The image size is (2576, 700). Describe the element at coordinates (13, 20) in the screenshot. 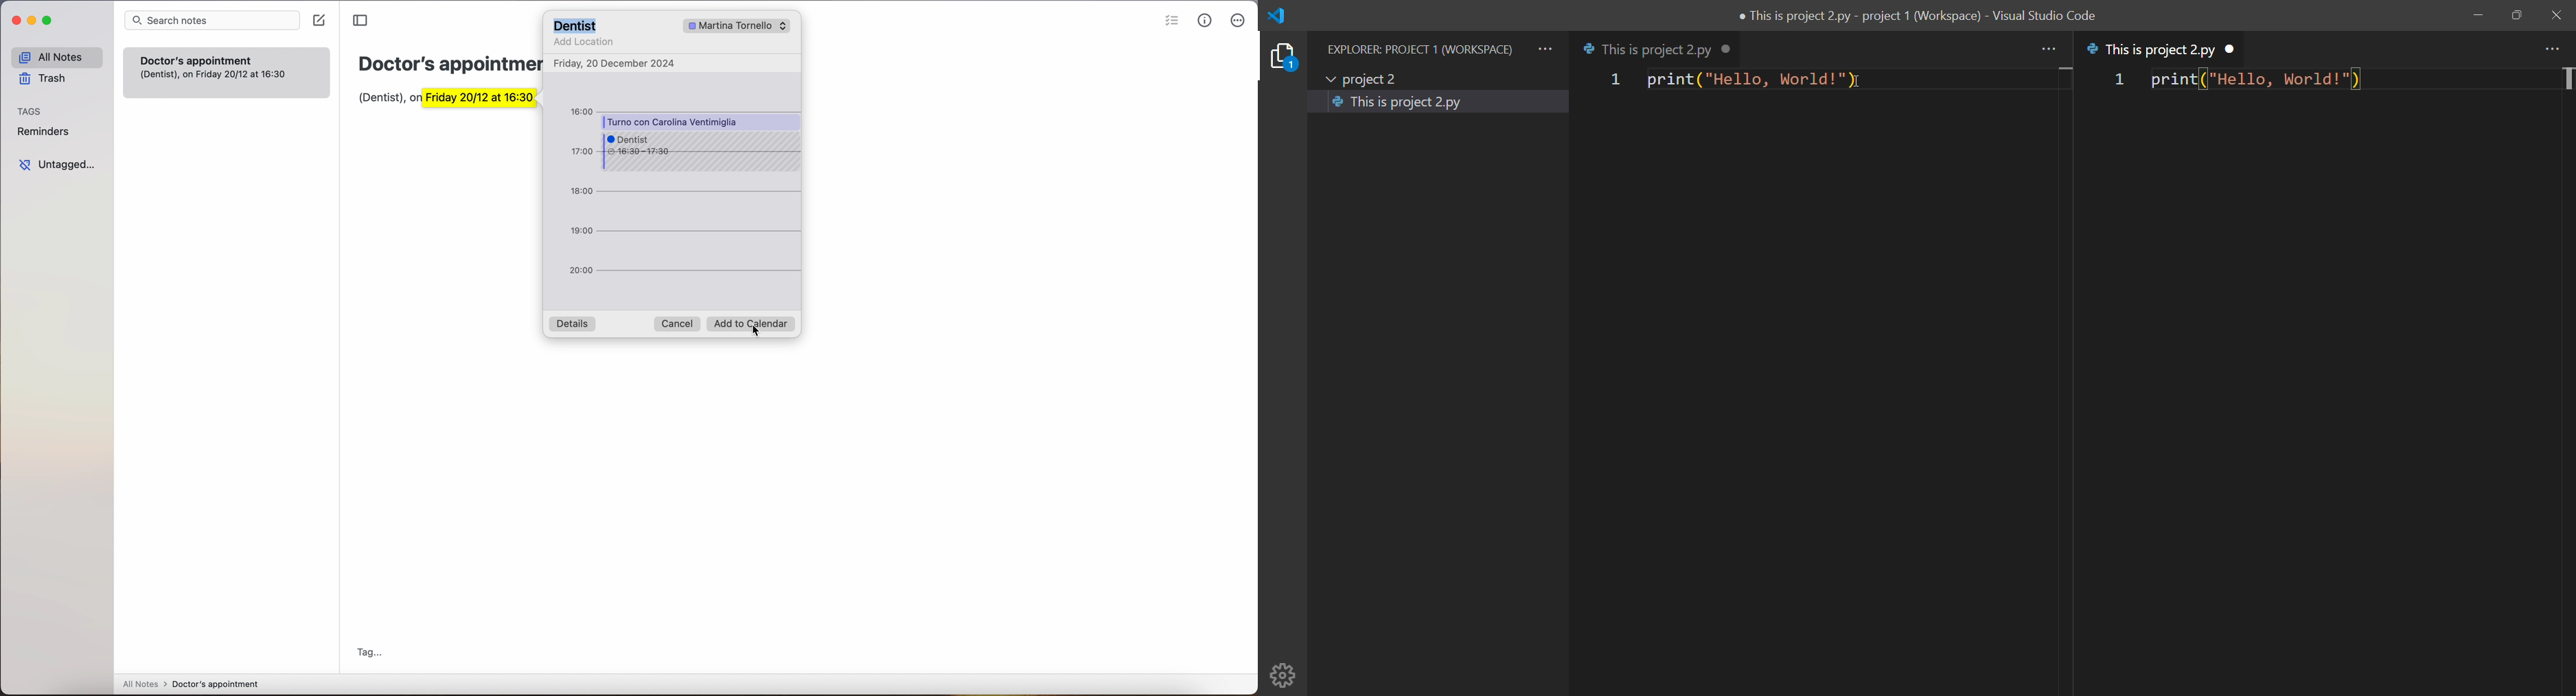

I see `close program` at that location.